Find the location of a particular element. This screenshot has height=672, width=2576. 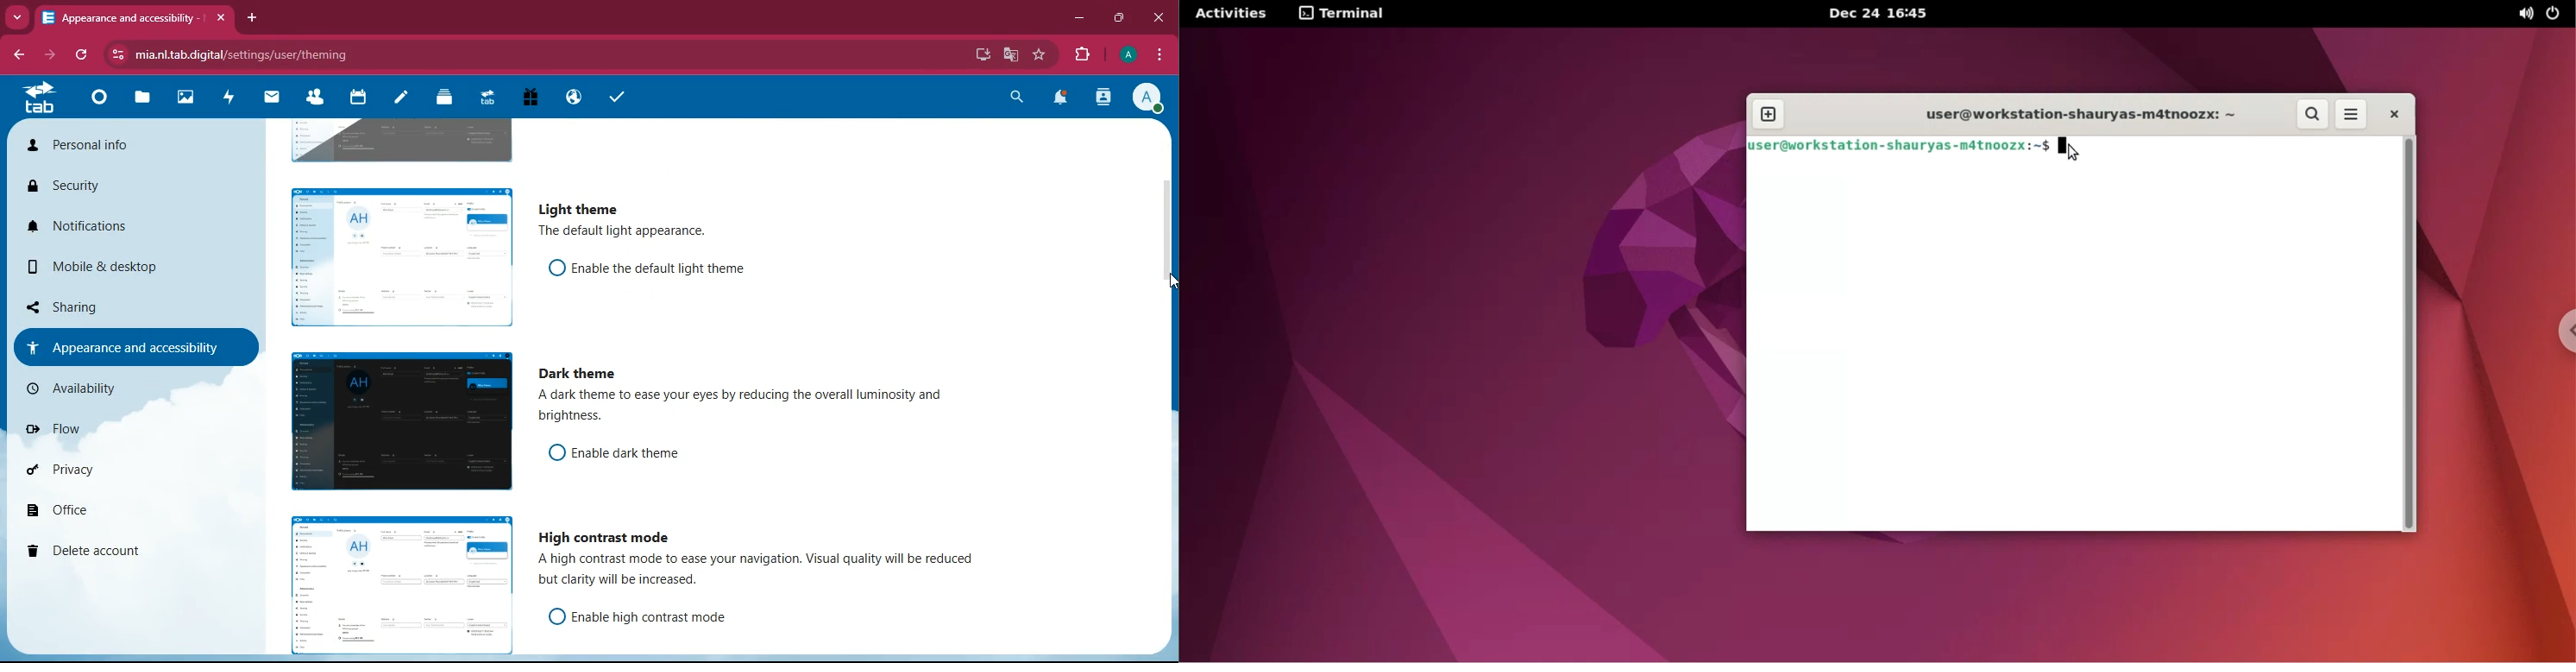

profile is located at coordinates (1148, 100).